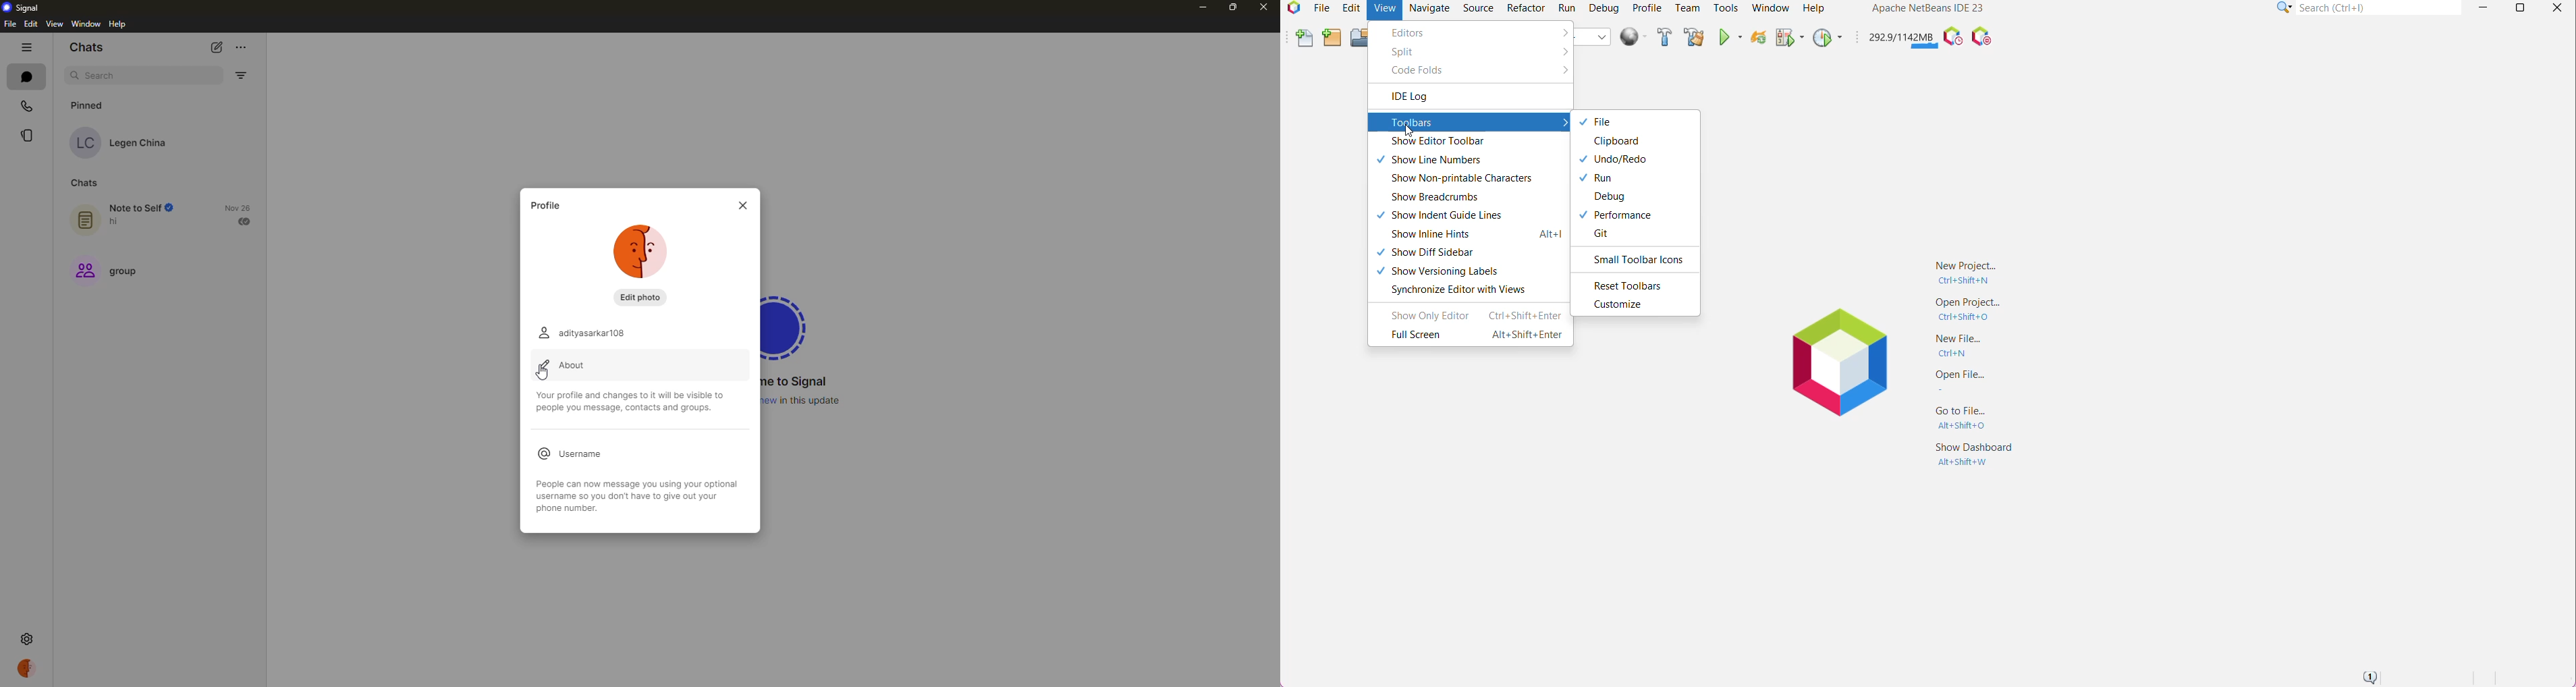  What do you see at coordinates (104, 76) in the screenshot?
I see `search` at bounding box center [104, 76].